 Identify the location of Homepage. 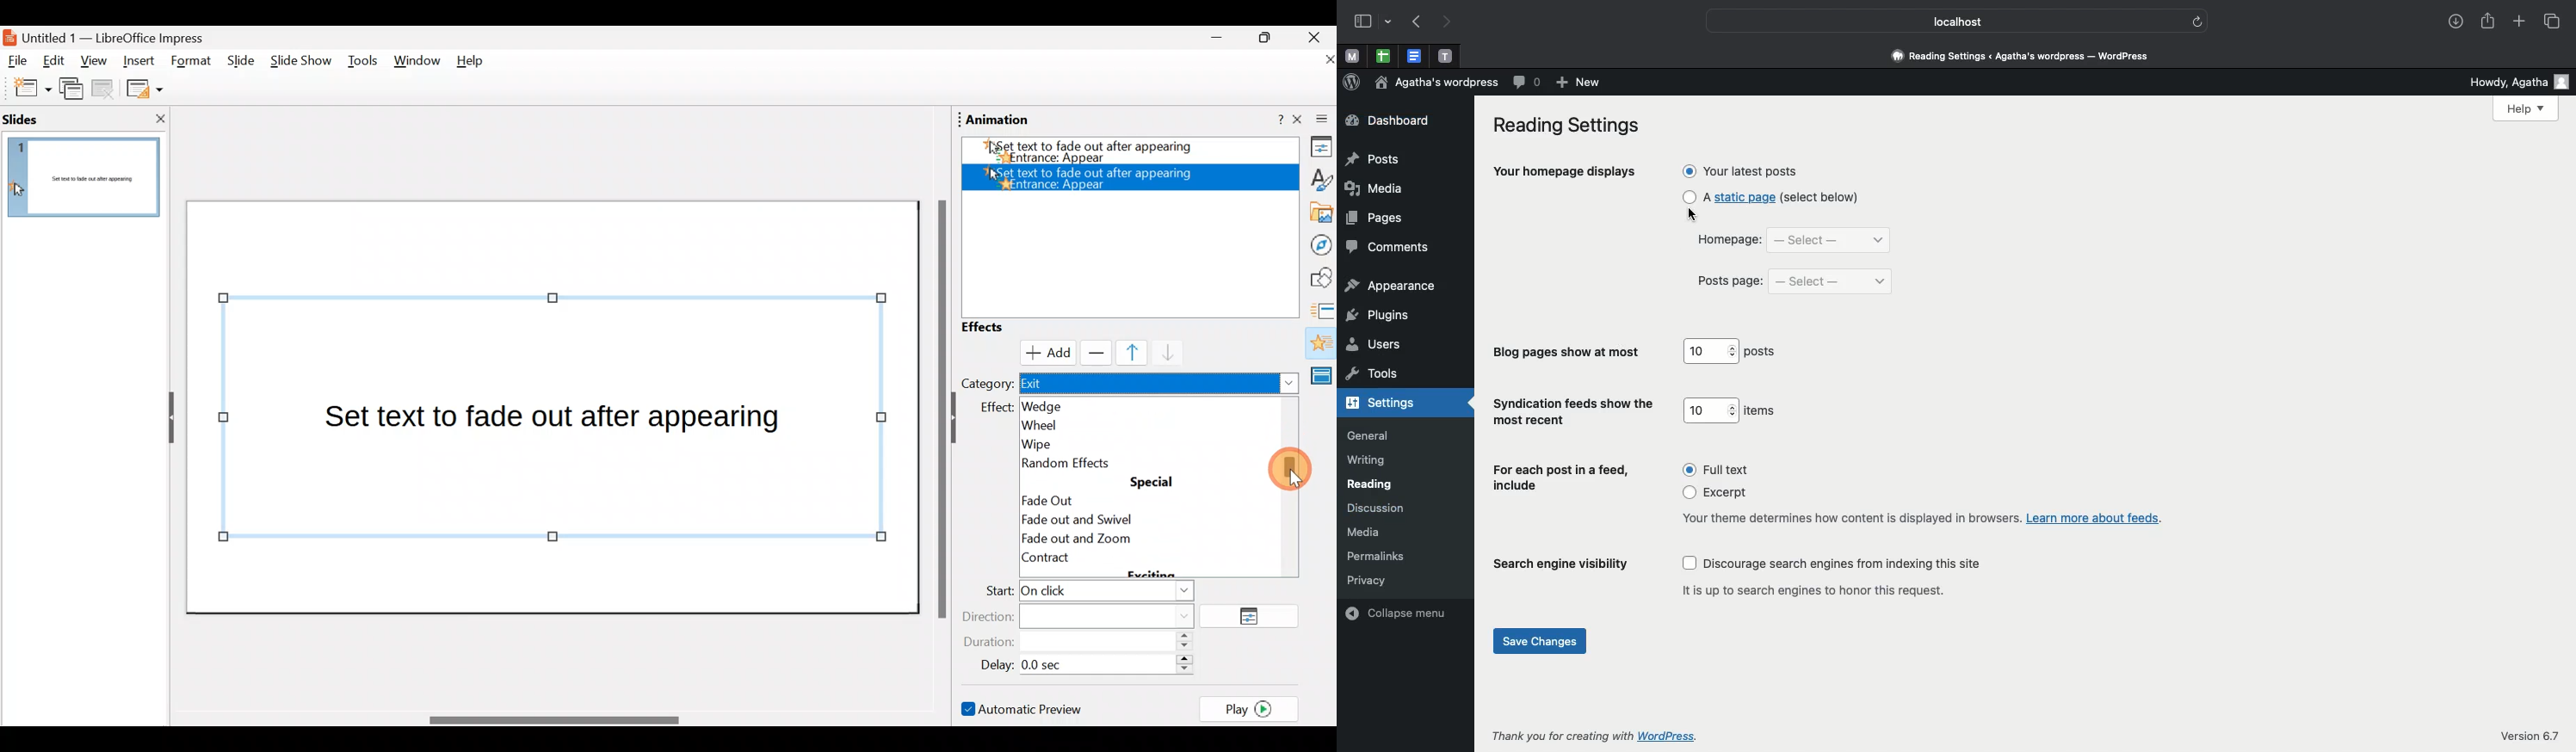
(1726, 243).